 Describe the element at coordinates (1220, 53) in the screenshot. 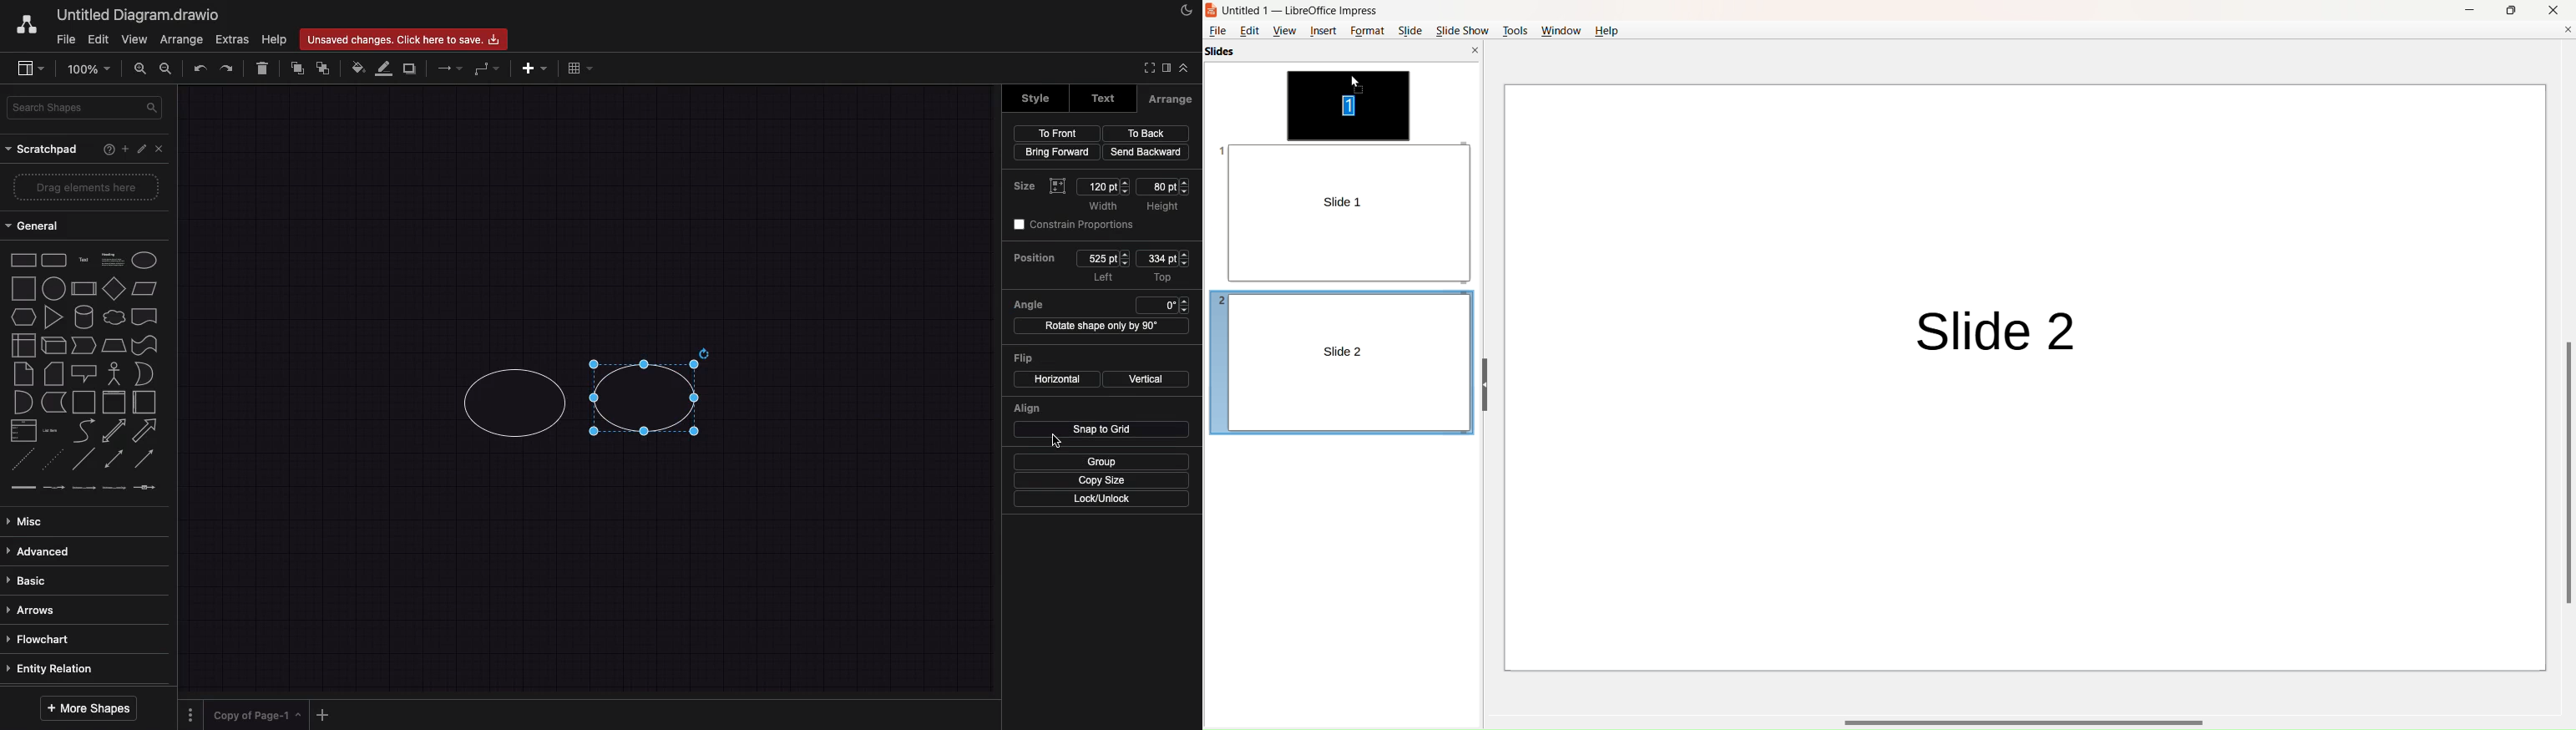

I see `slides` at that location.